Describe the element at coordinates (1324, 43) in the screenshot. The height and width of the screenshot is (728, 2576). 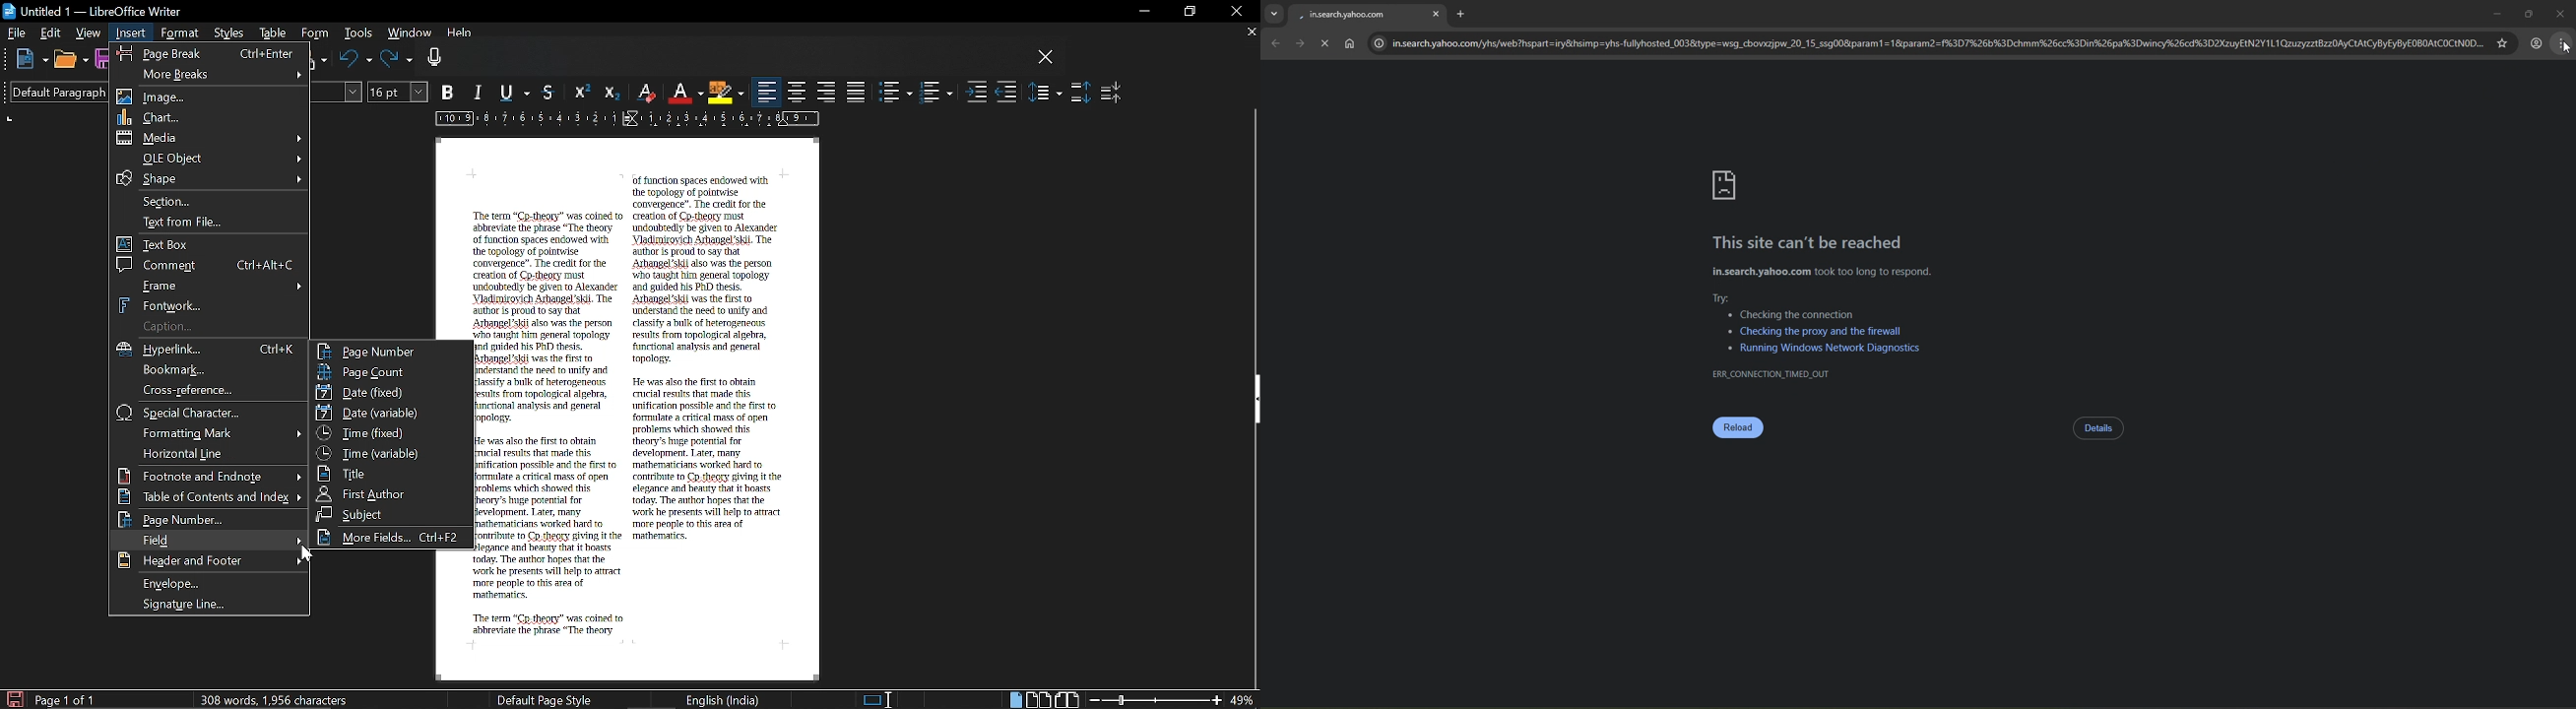
I see `Stop Reload` at that location.